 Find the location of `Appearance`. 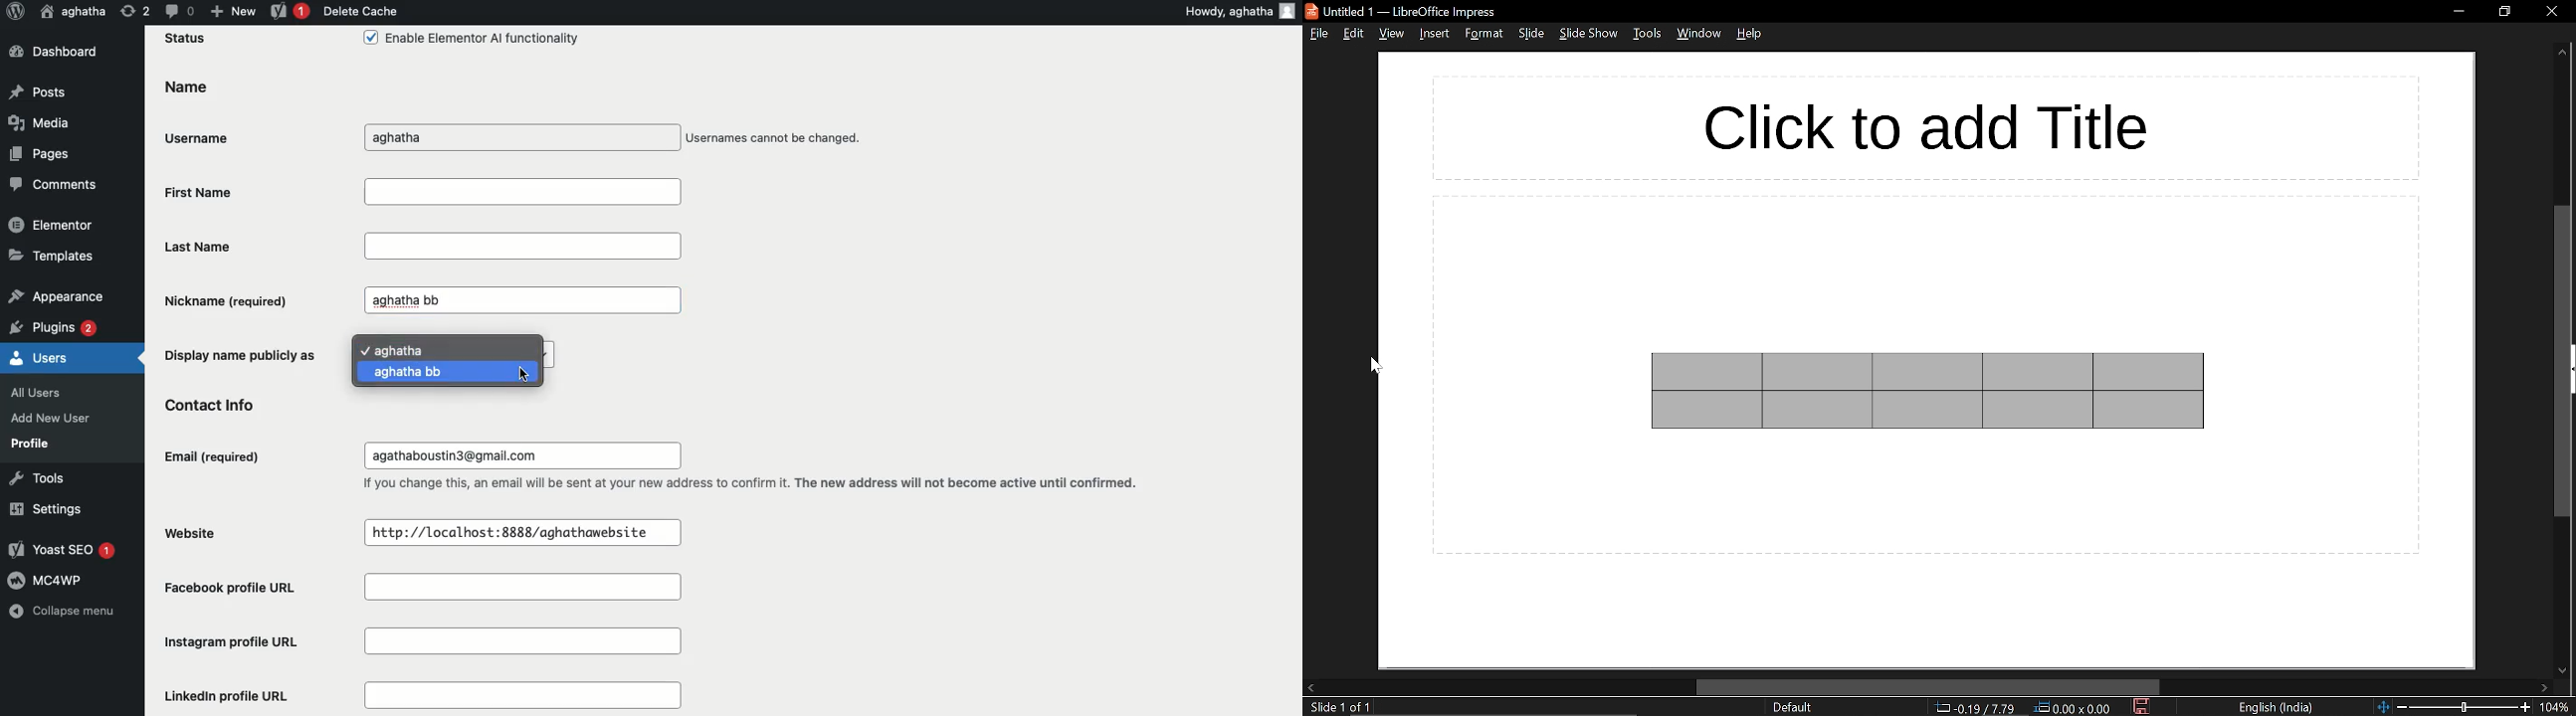

Appearance is located at coordinates (55, 294).